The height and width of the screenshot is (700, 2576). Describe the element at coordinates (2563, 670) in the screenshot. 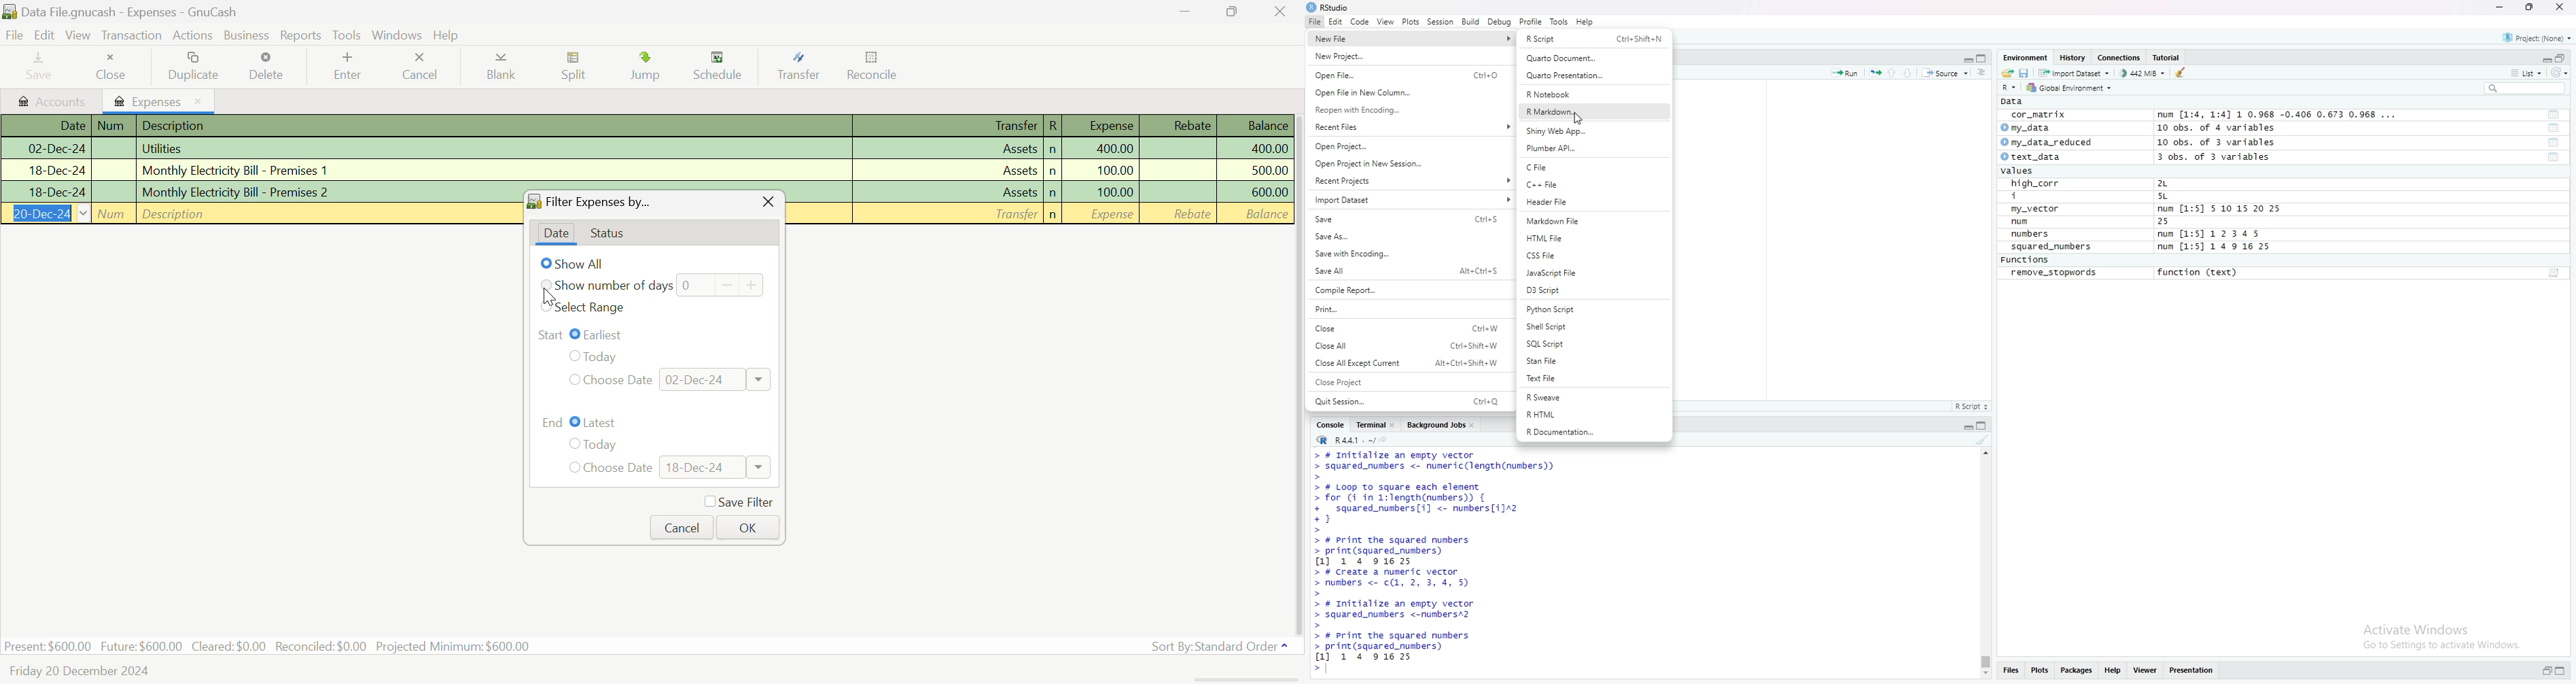

I see `maximize` at that location.